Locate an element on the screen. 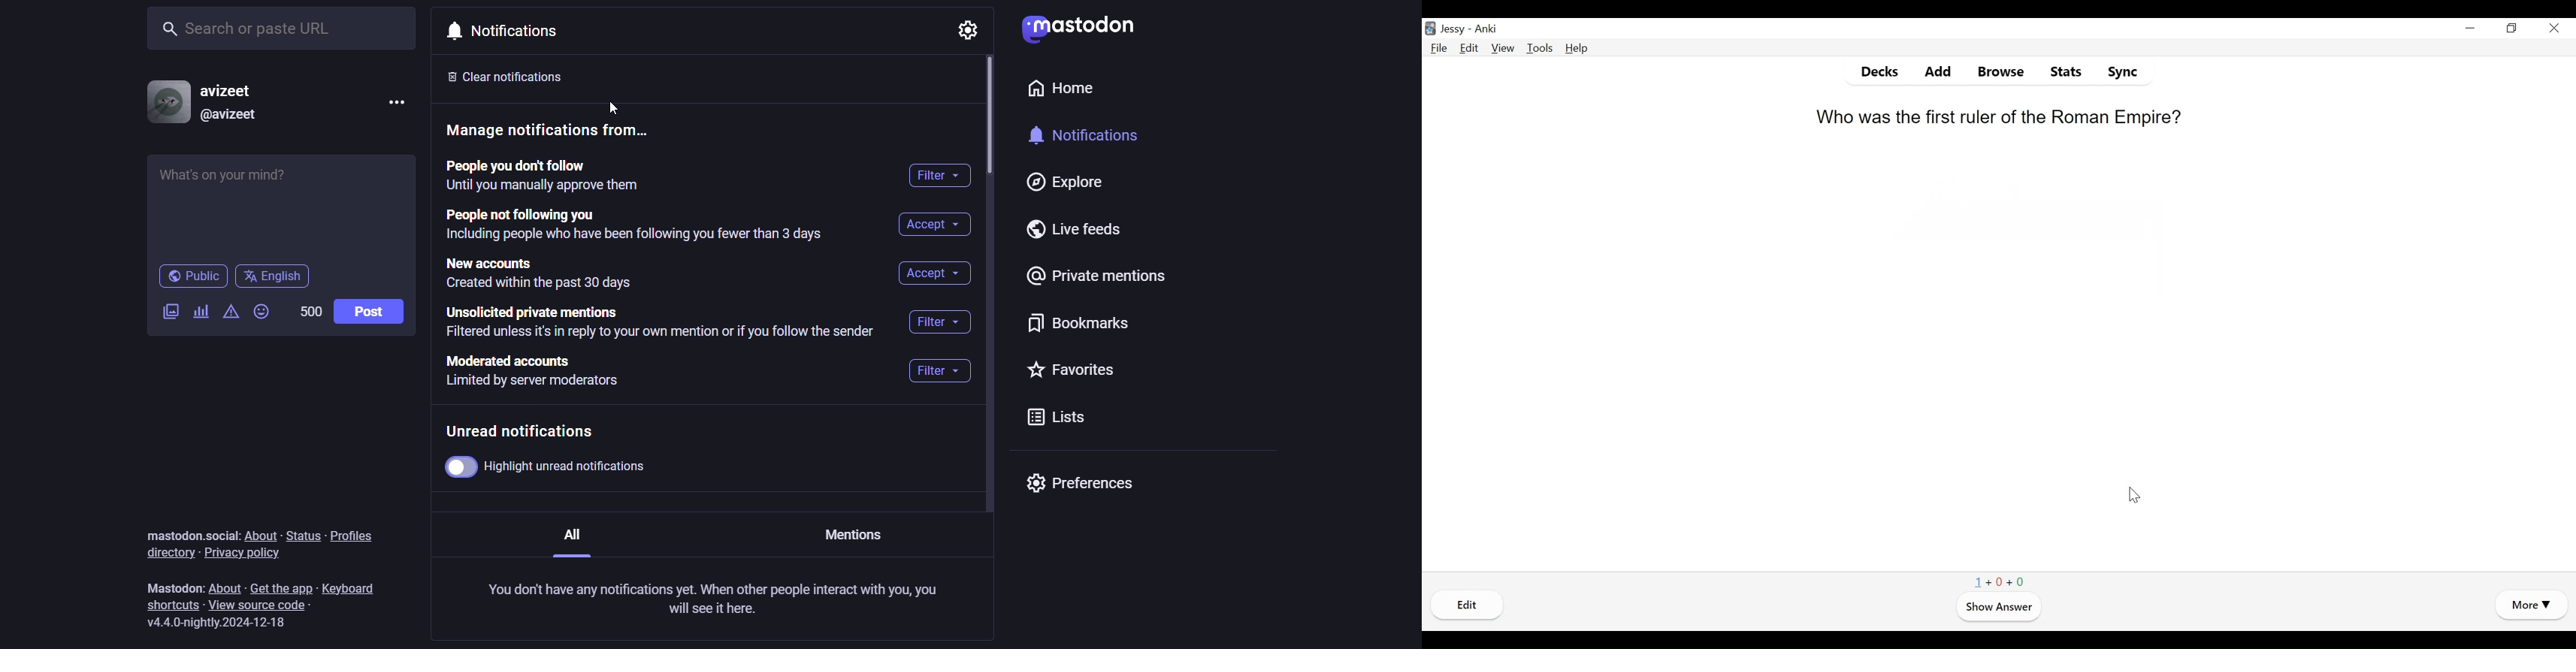  accept is located at coordinates (930, 225).